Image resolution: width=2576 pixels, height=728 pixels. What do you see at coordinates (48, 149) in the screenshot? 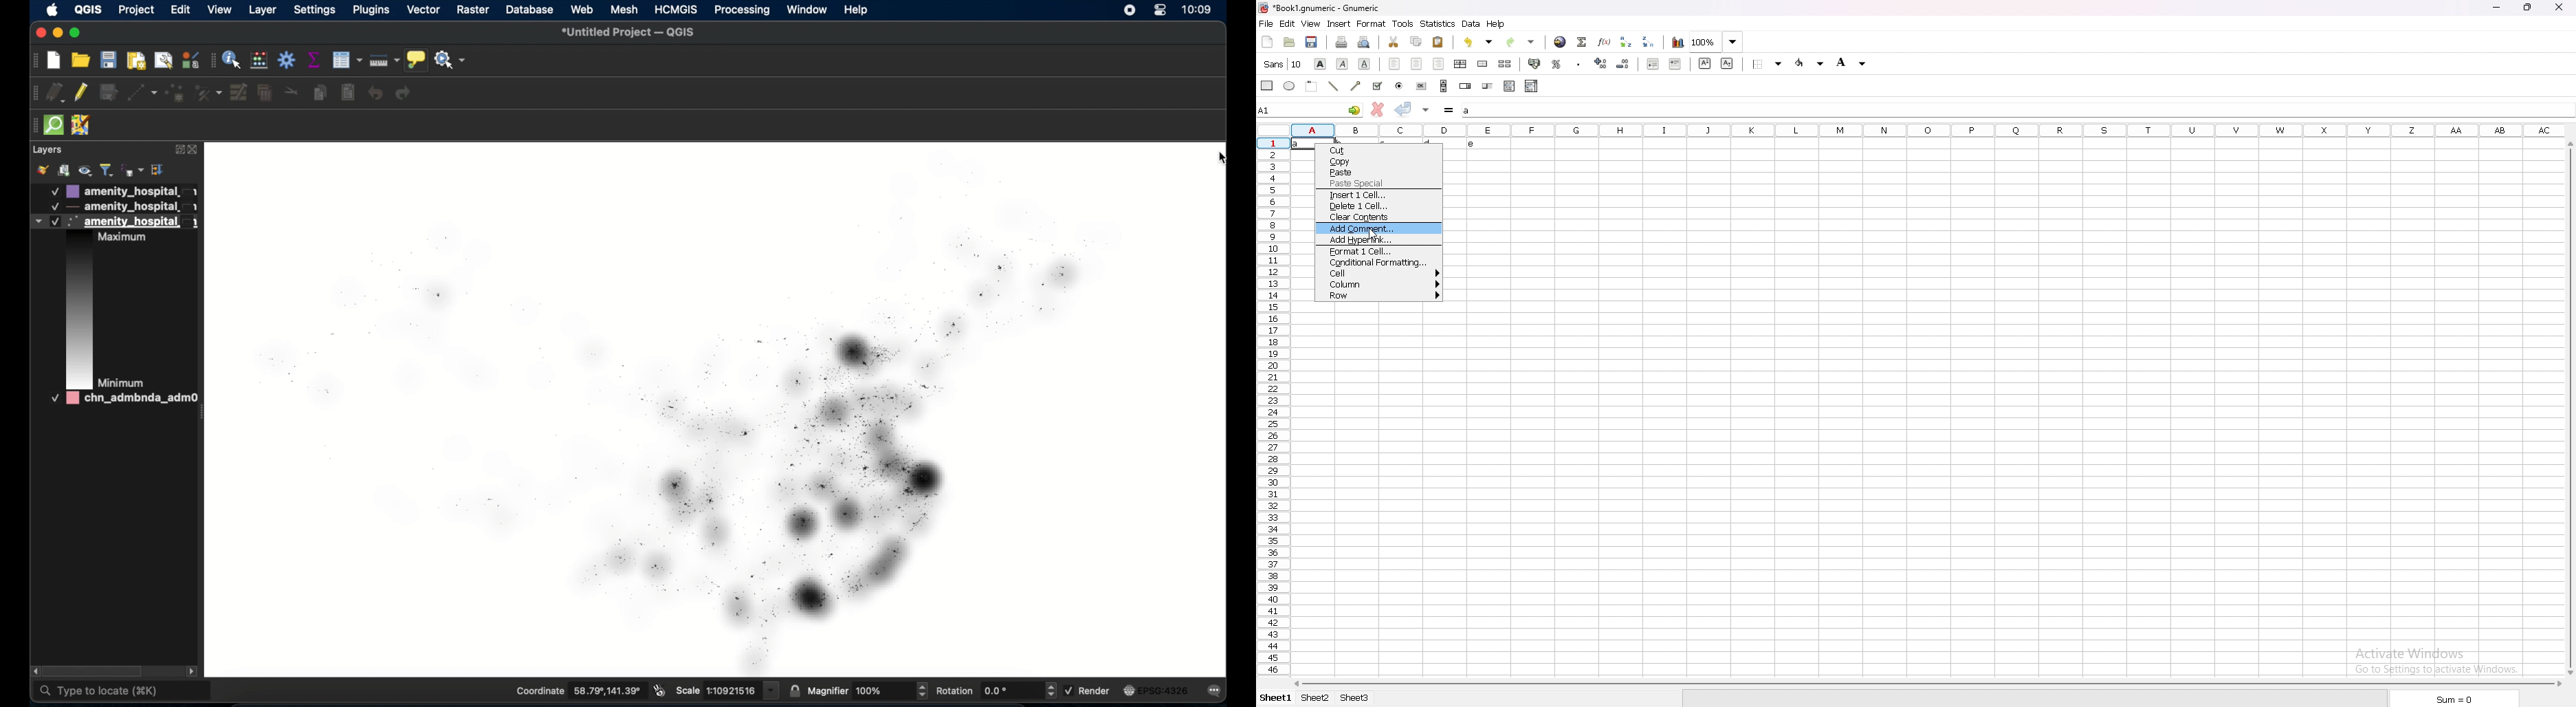
I see `layers` at bounding box center [48, 149].